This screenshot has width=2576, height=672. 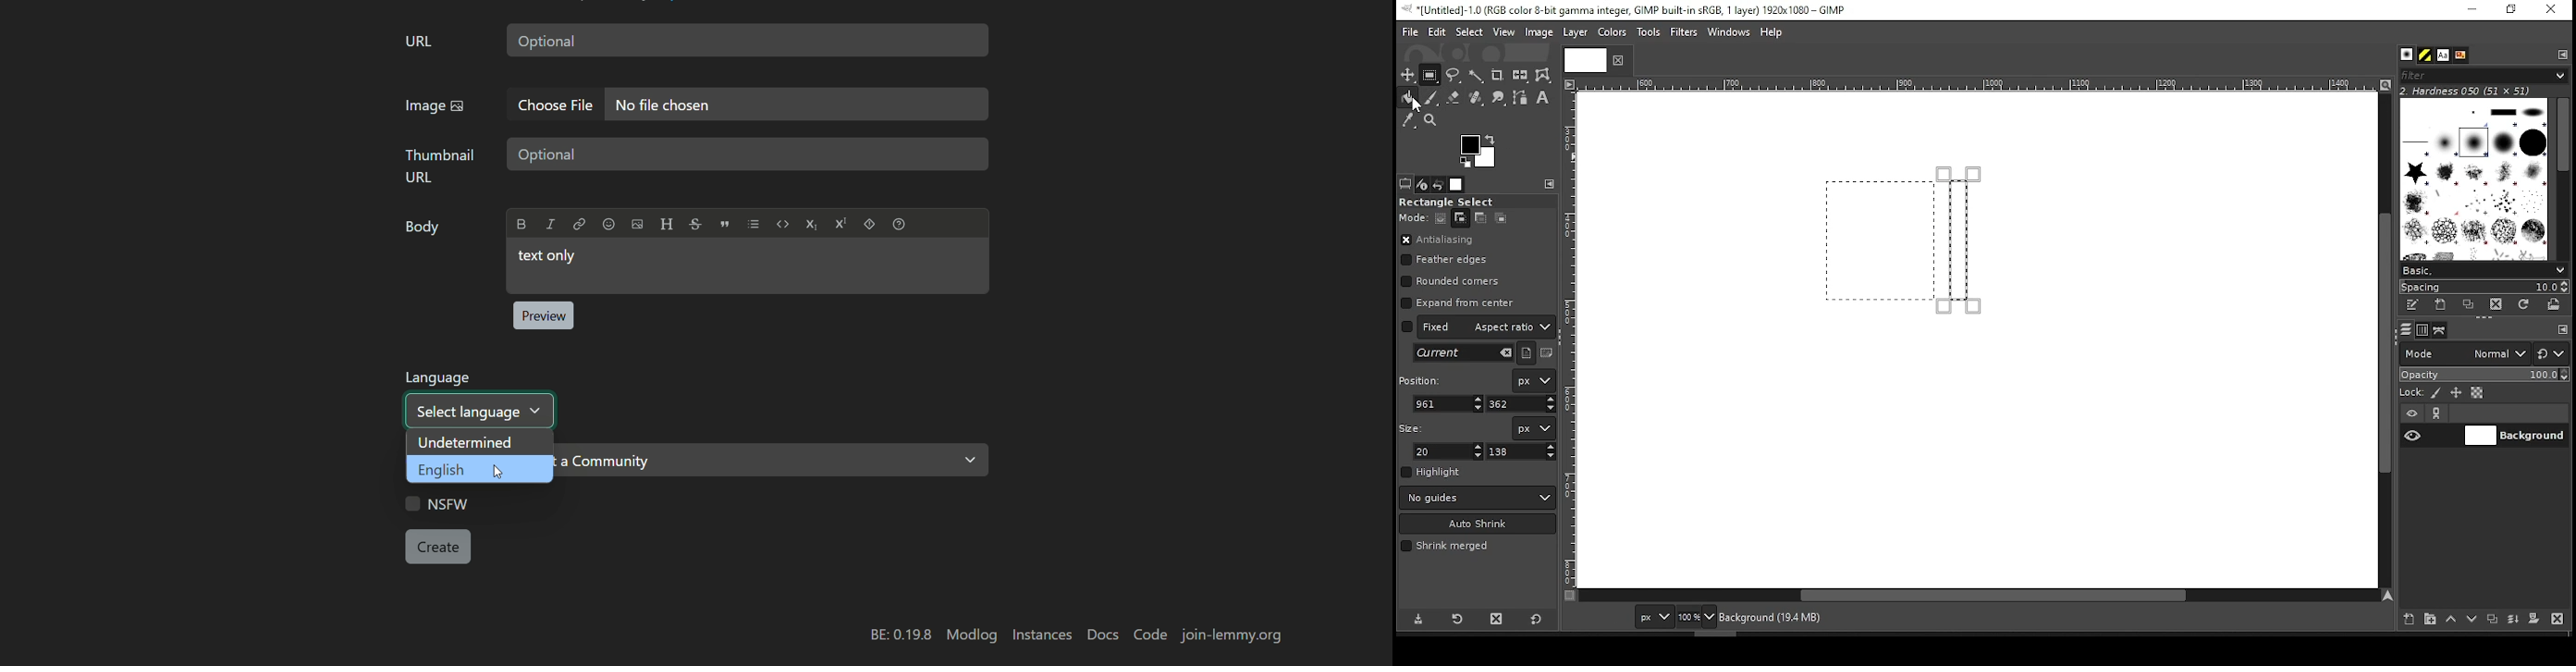 What do you see at coordinates (1979, 597) in the screenshot?
I see `scroll bar` at bounding box center [1979, 597].